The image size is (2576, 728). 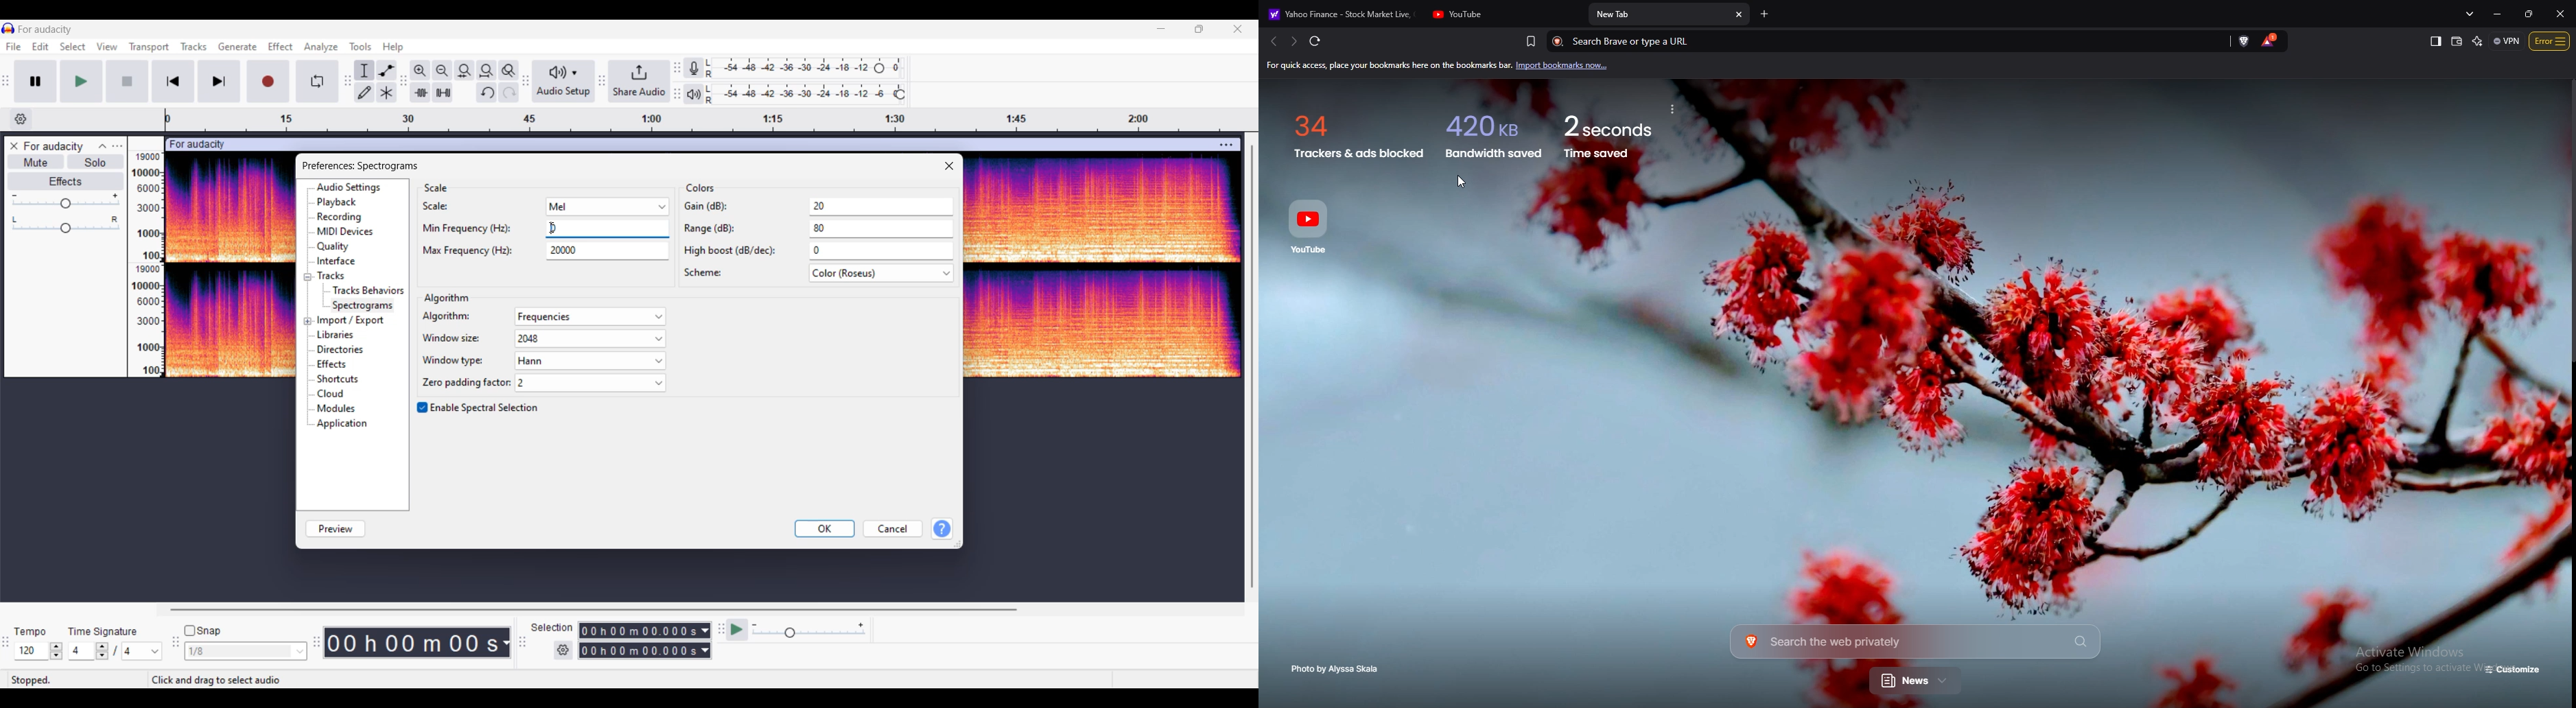 I want to click on Audio setup, so click(x=564, y=81).